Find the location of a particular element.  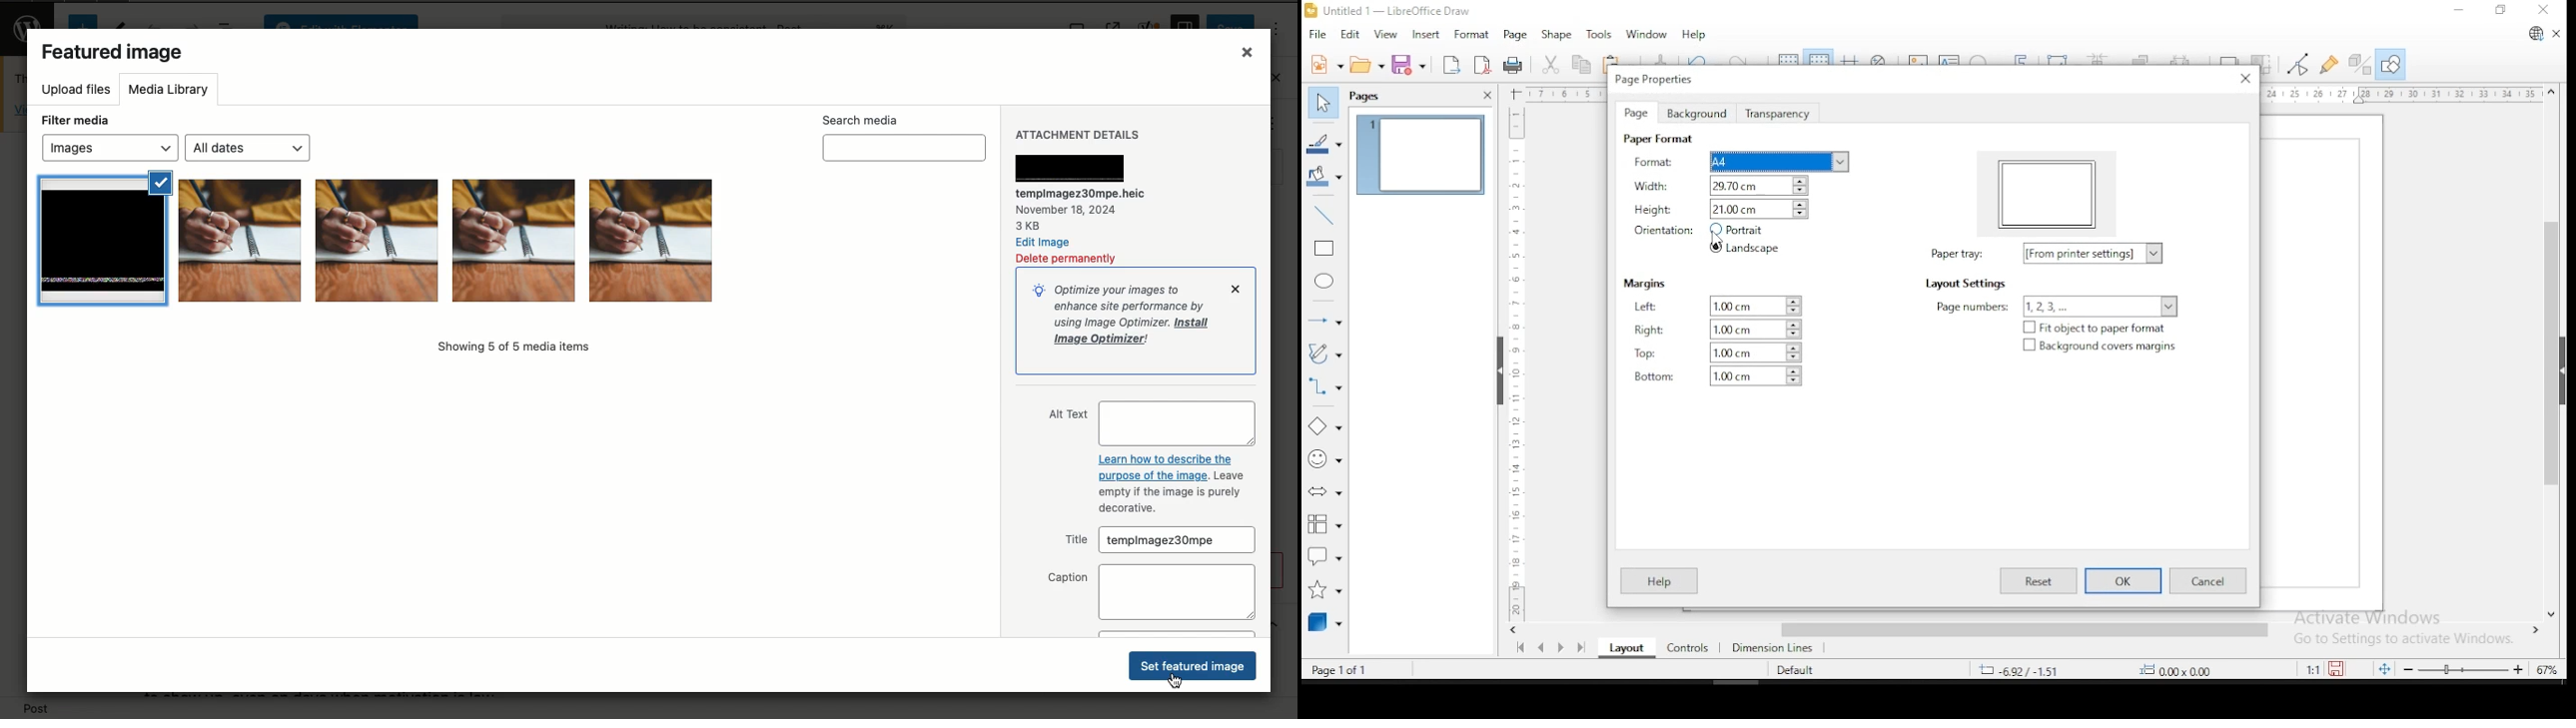

Print is located at coordinates (1513, 64).